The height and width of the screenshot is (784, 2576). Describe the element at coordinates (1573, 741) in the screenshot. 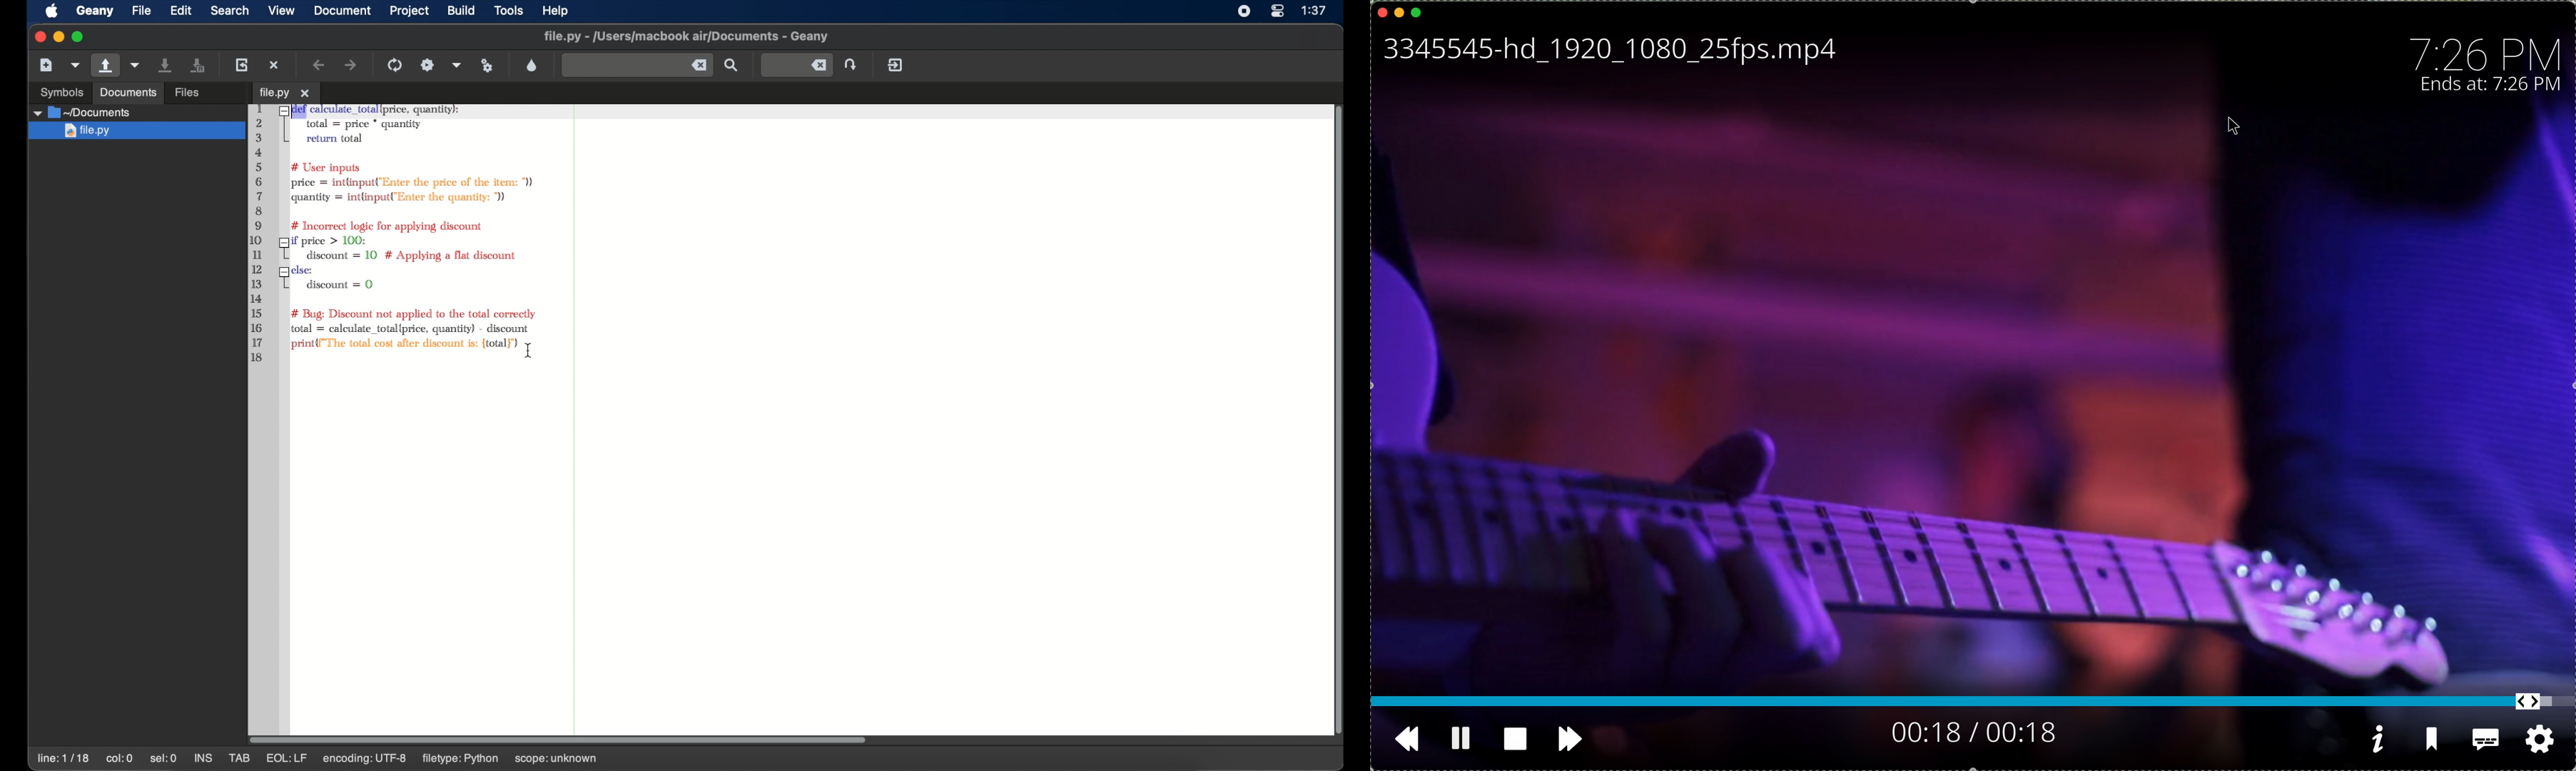

I see `move foward` at that location.